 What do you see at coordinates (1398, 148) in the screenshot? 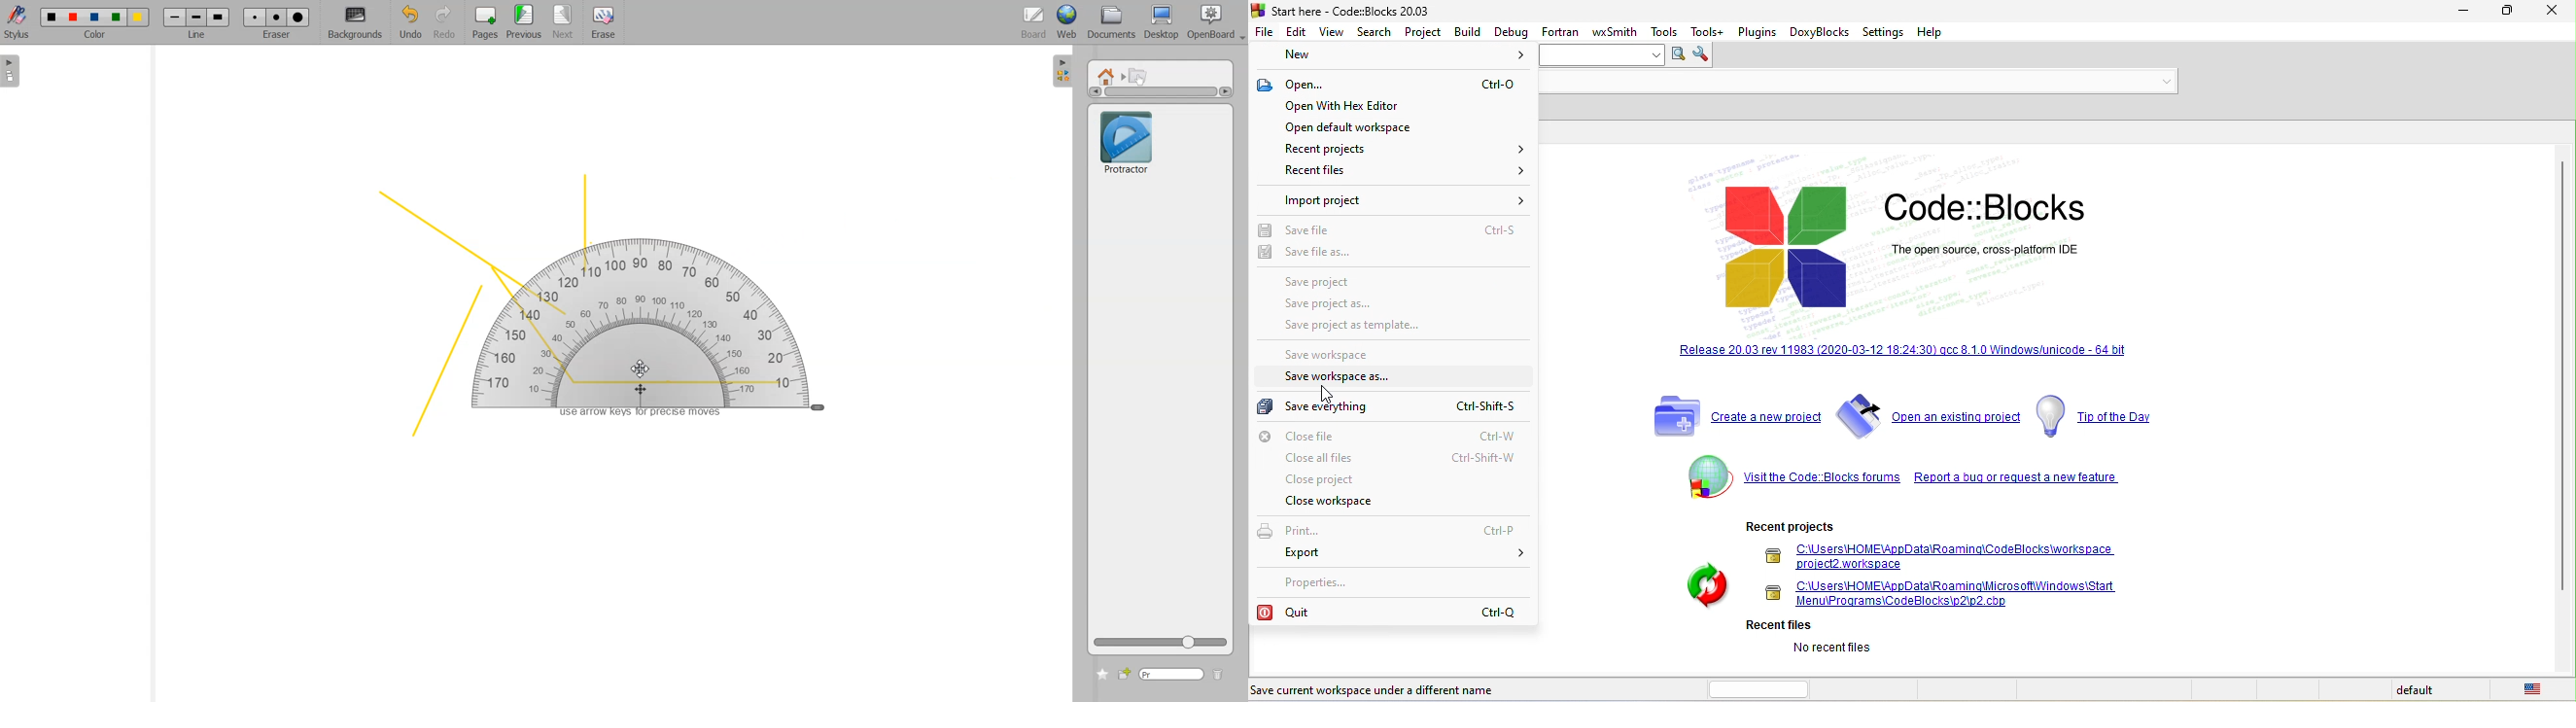
I see `recent projects` at bounding box center [1398, 148].